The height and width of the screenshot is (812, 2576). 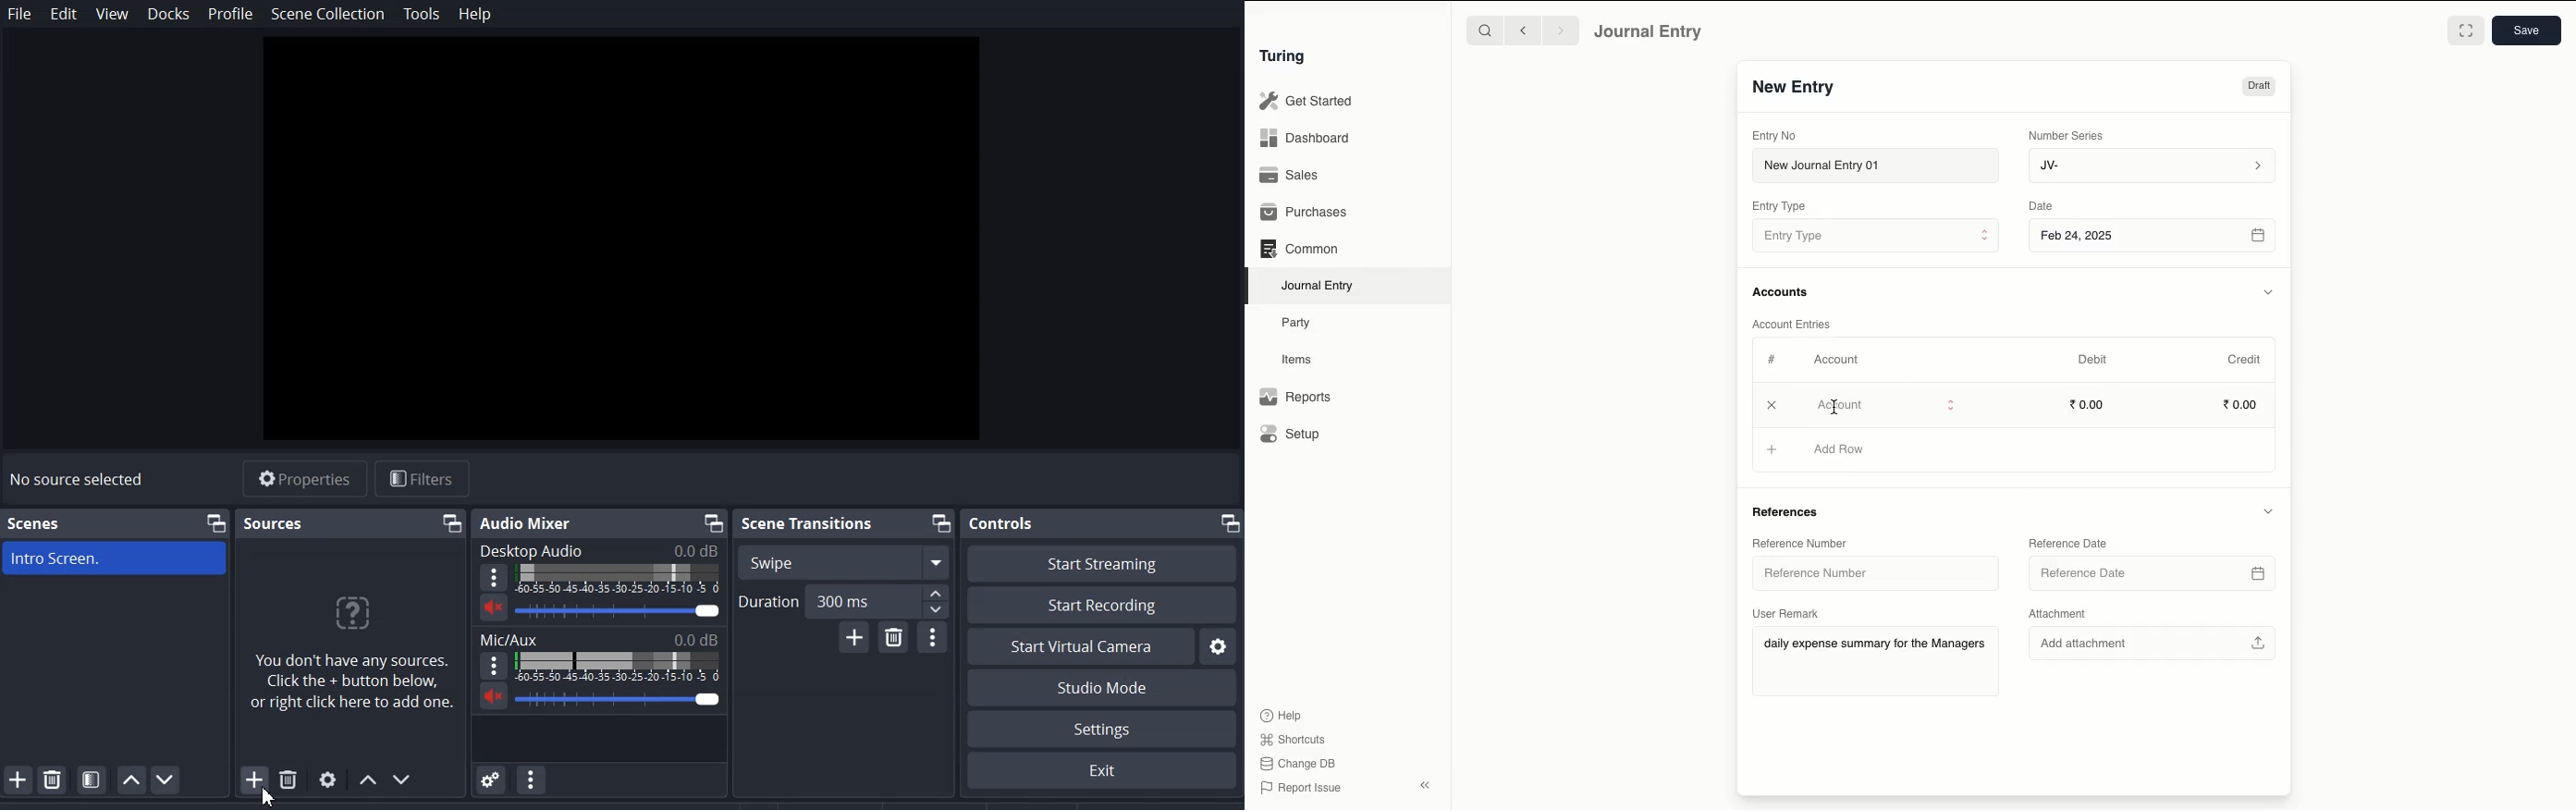 What do you see at coordinates (1805, 543) in the screenshot?
I see `Reference Number` at bounding box center [1805, 543].